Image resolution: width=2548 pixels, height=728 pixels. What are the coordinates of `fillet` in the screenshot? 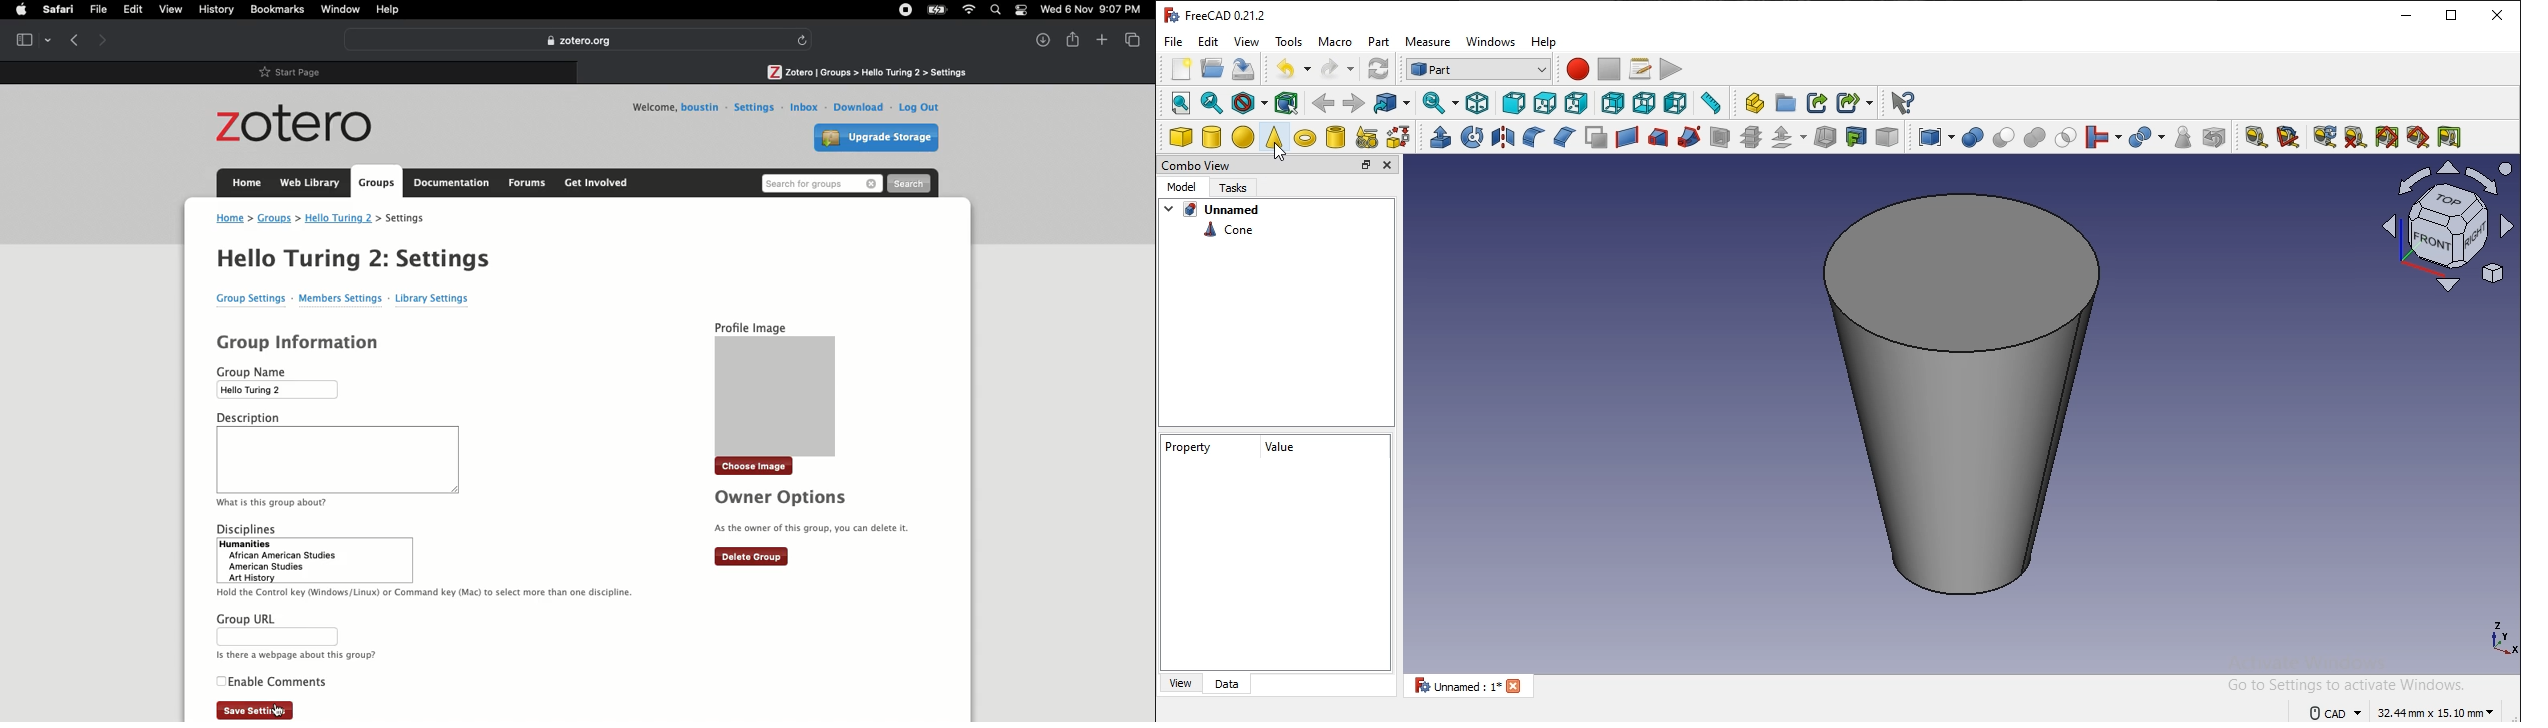 It's located at (1530, 138).